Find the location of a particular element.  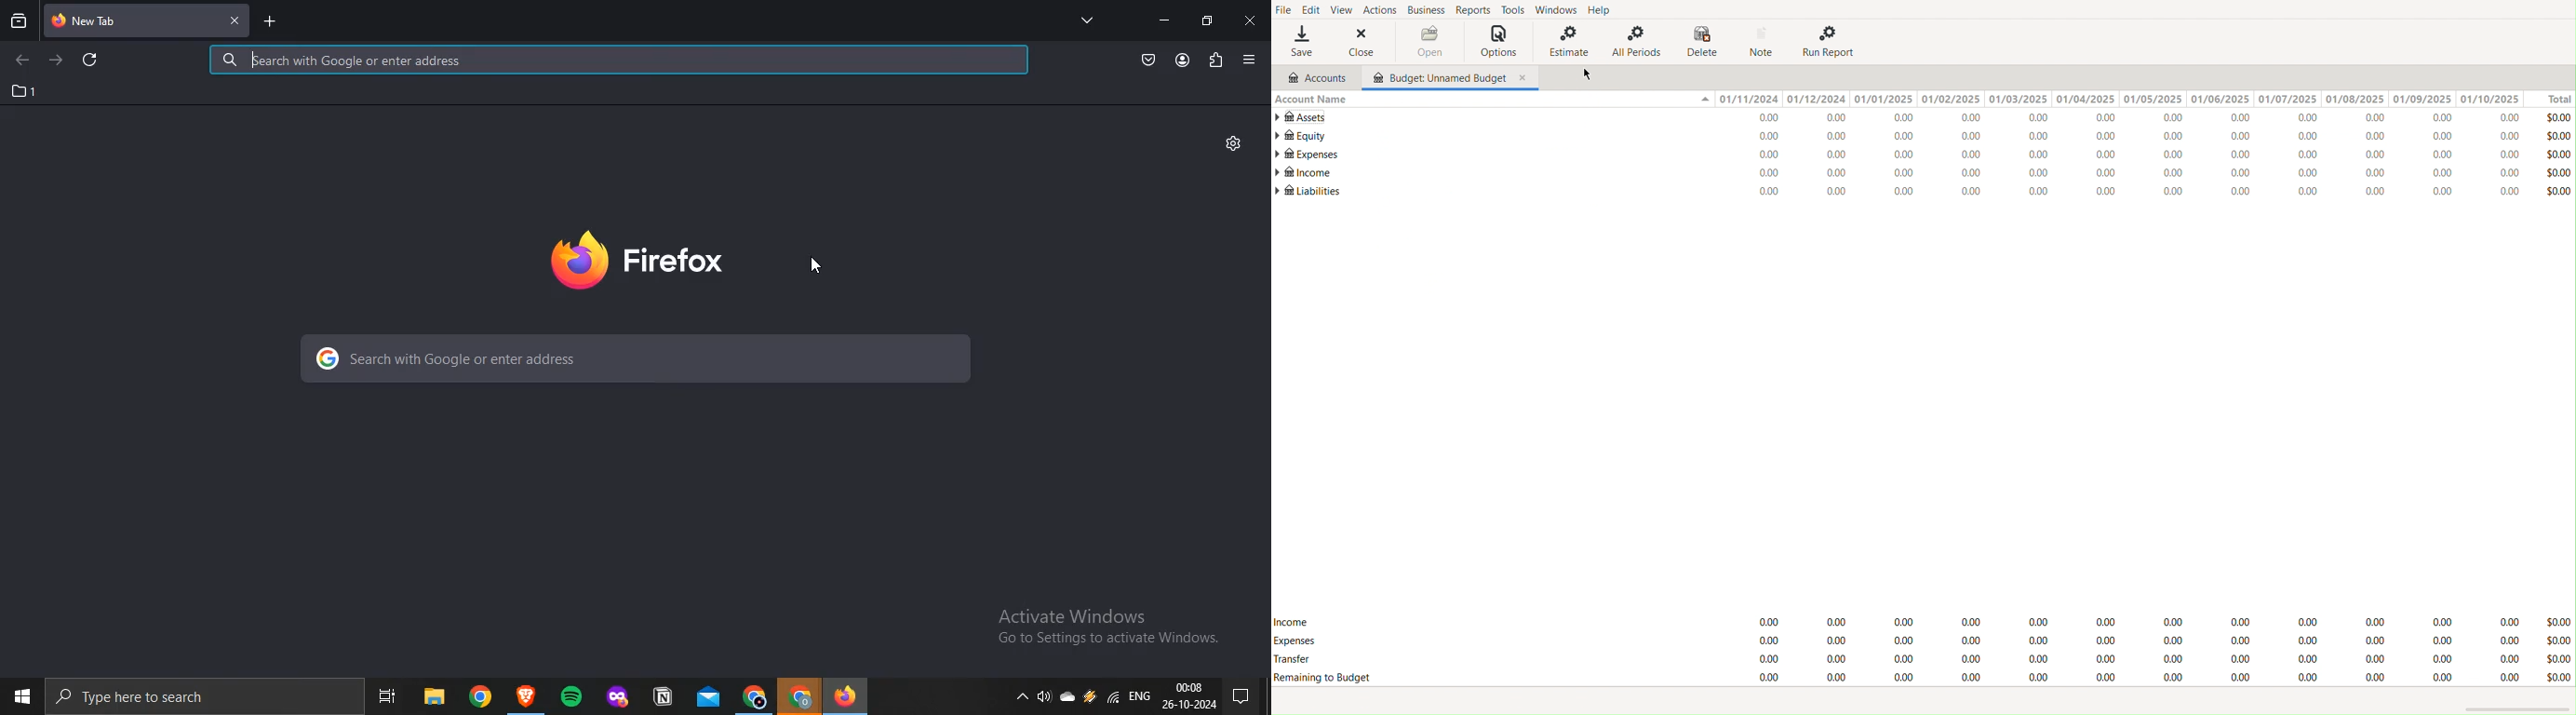

 is located at coordinates (383, 692).